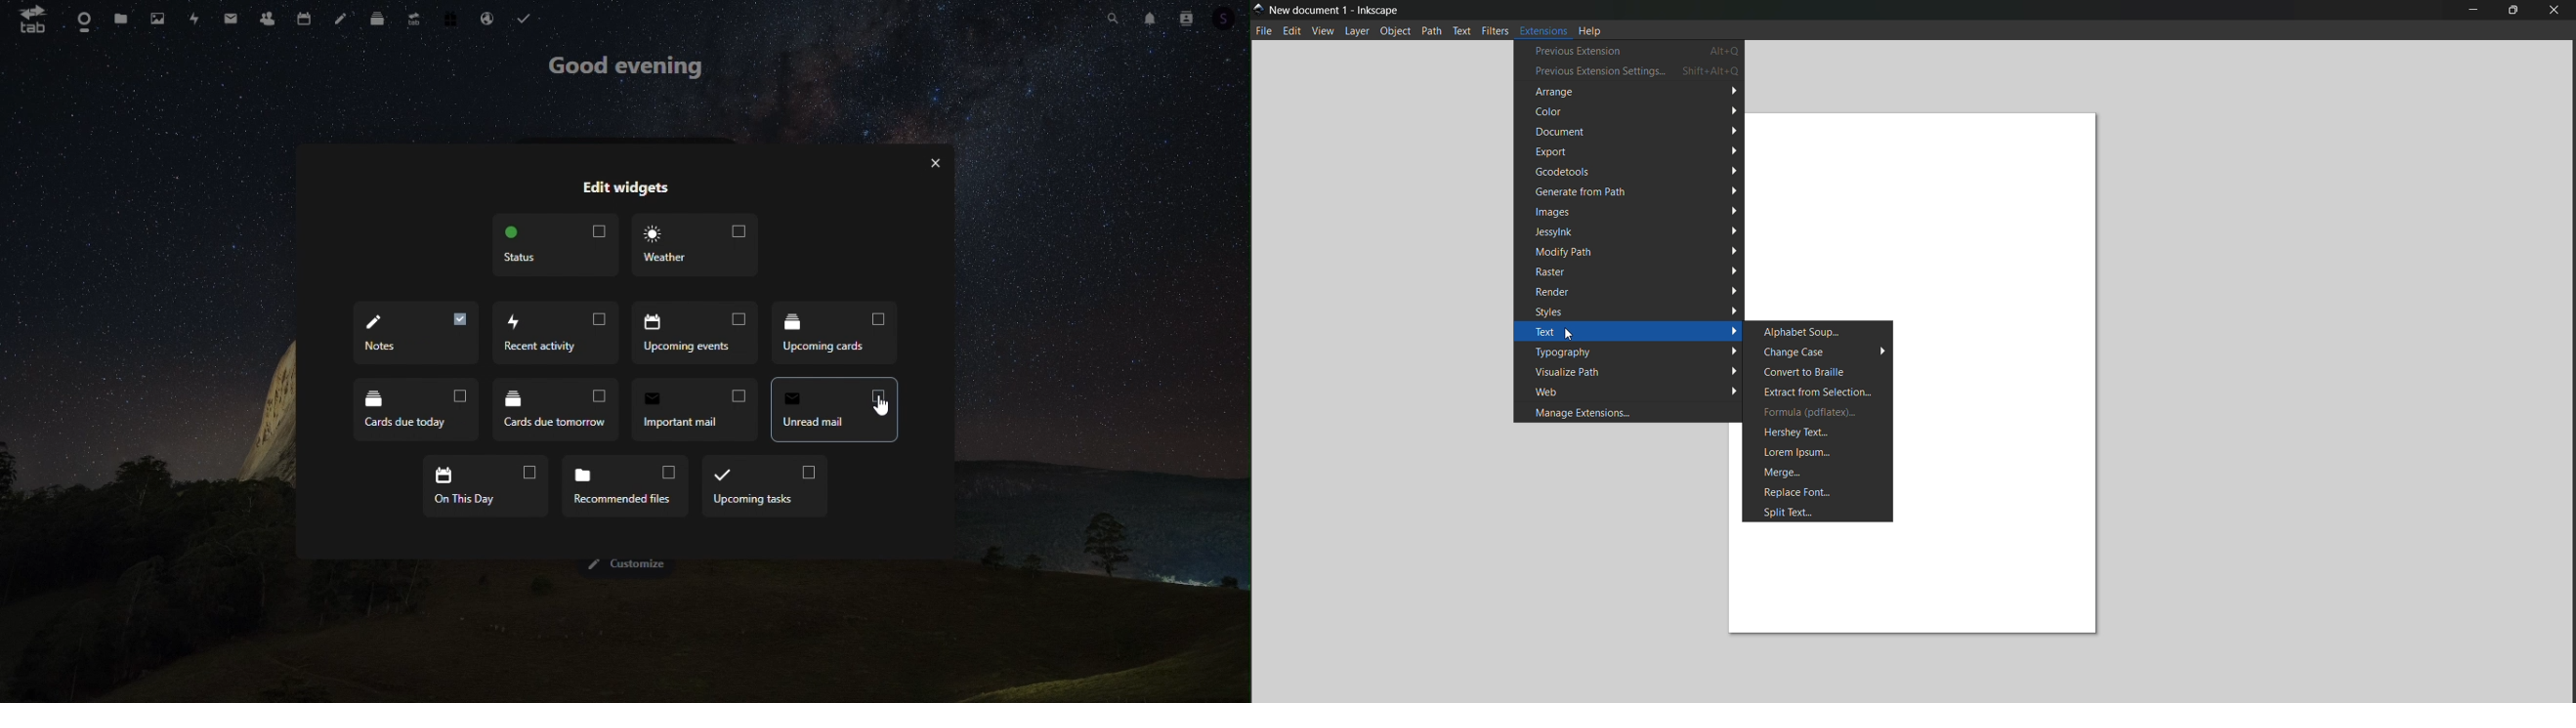 The width and height of the screenshot is (2576, 728). Describe the element at coordinates (1359, 32) in the screenshot. I see `layer` at that location.